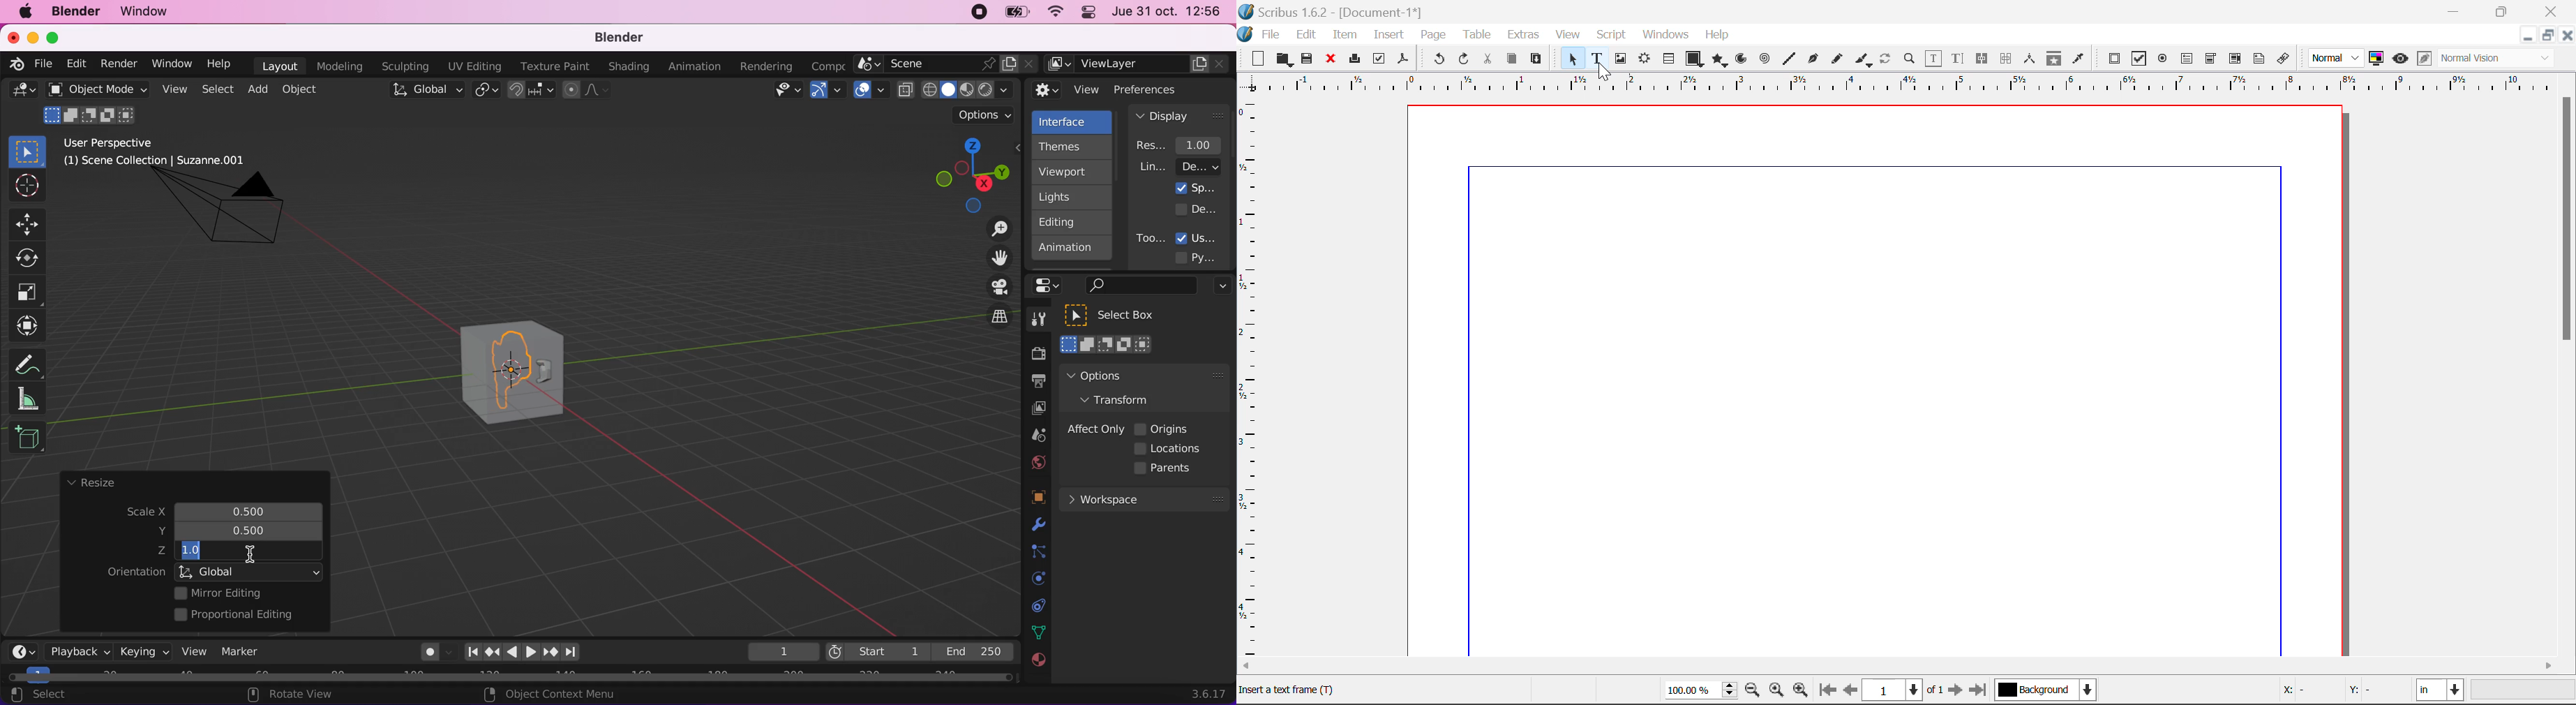 This screenshot has width=2576, height=728. Describe the element at coordinates (1489, 59) in the screenshot. I see `Cut` at that location.